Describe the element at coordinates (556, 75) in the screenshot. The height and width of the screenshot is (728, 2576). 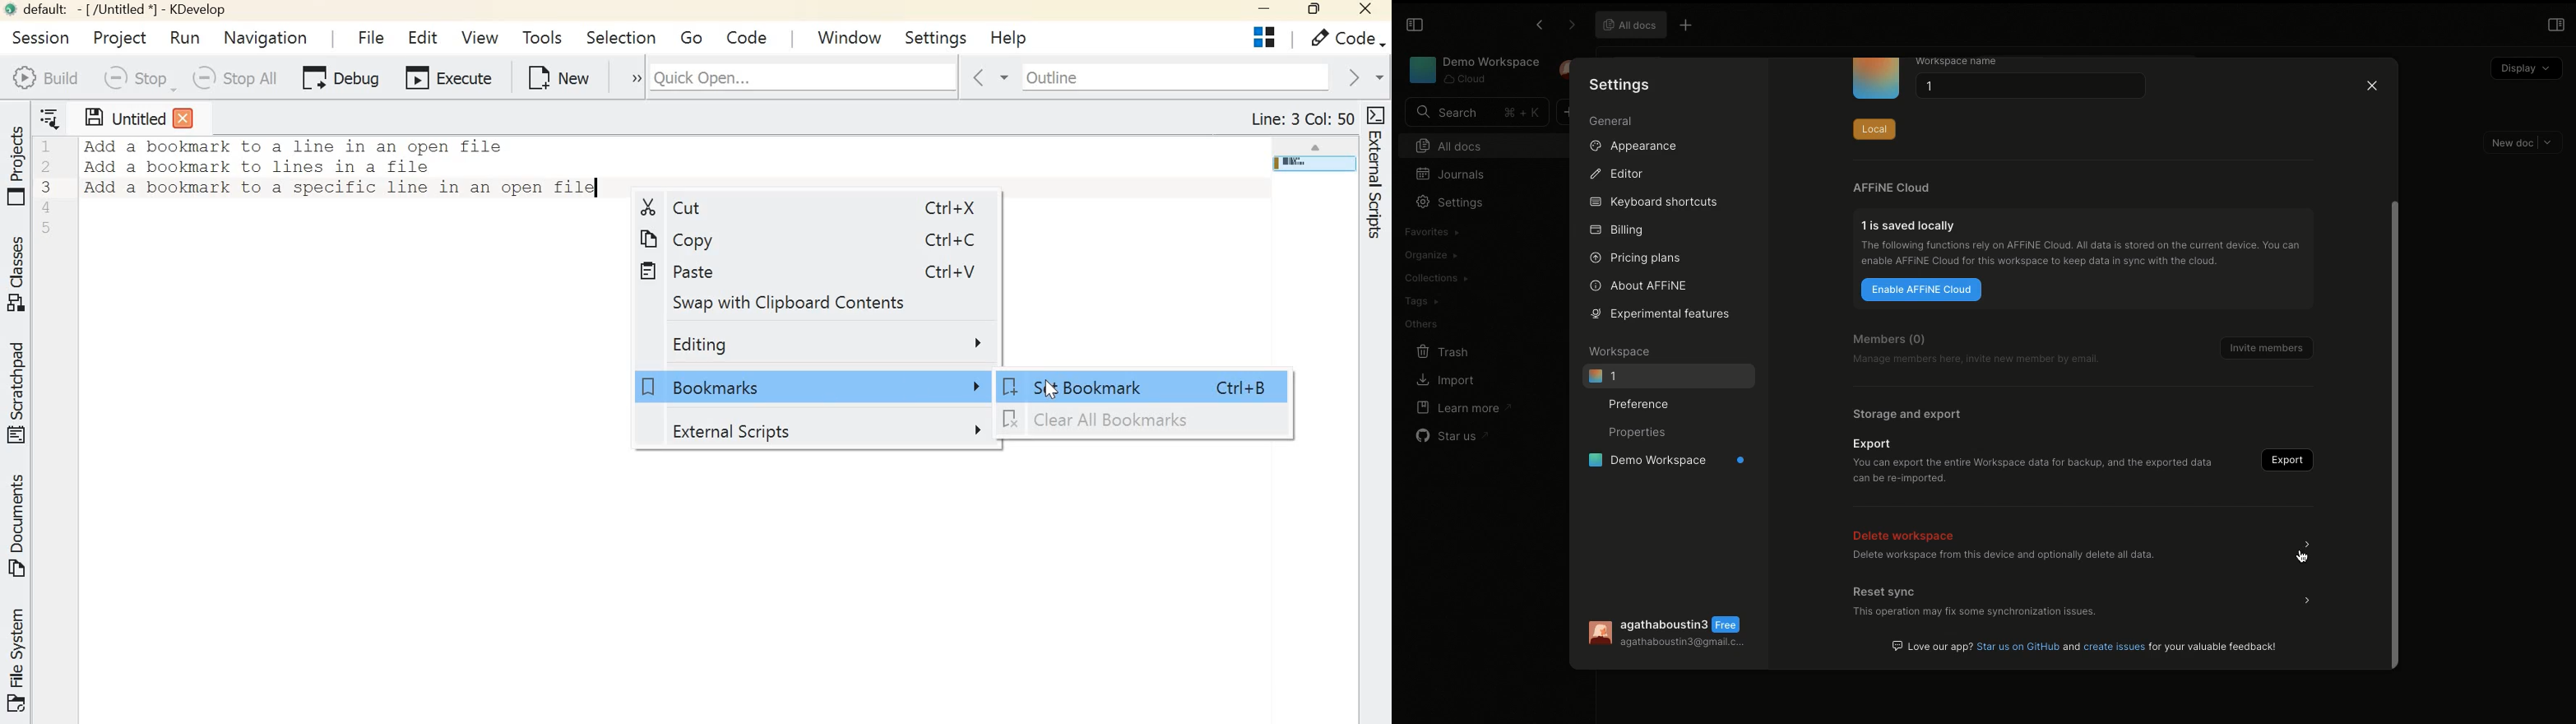
I see `New` at that location.